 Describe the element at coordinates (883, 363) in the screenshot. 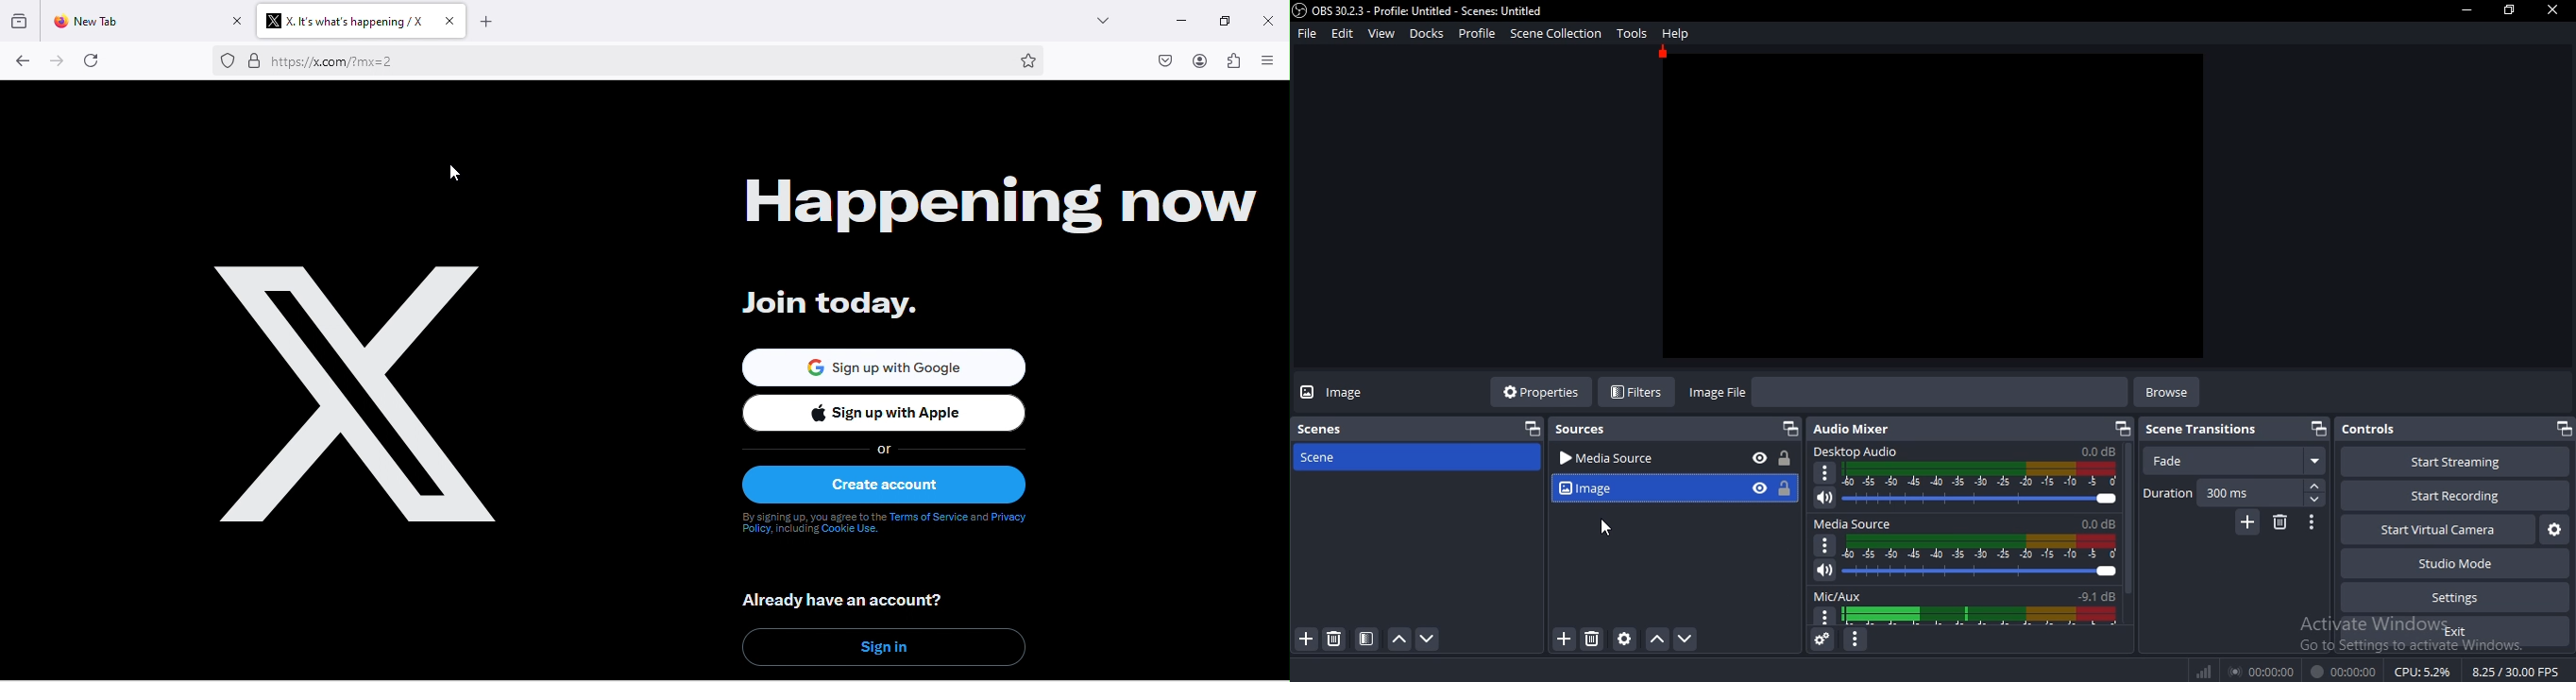

I see `sign up with google` at that location.